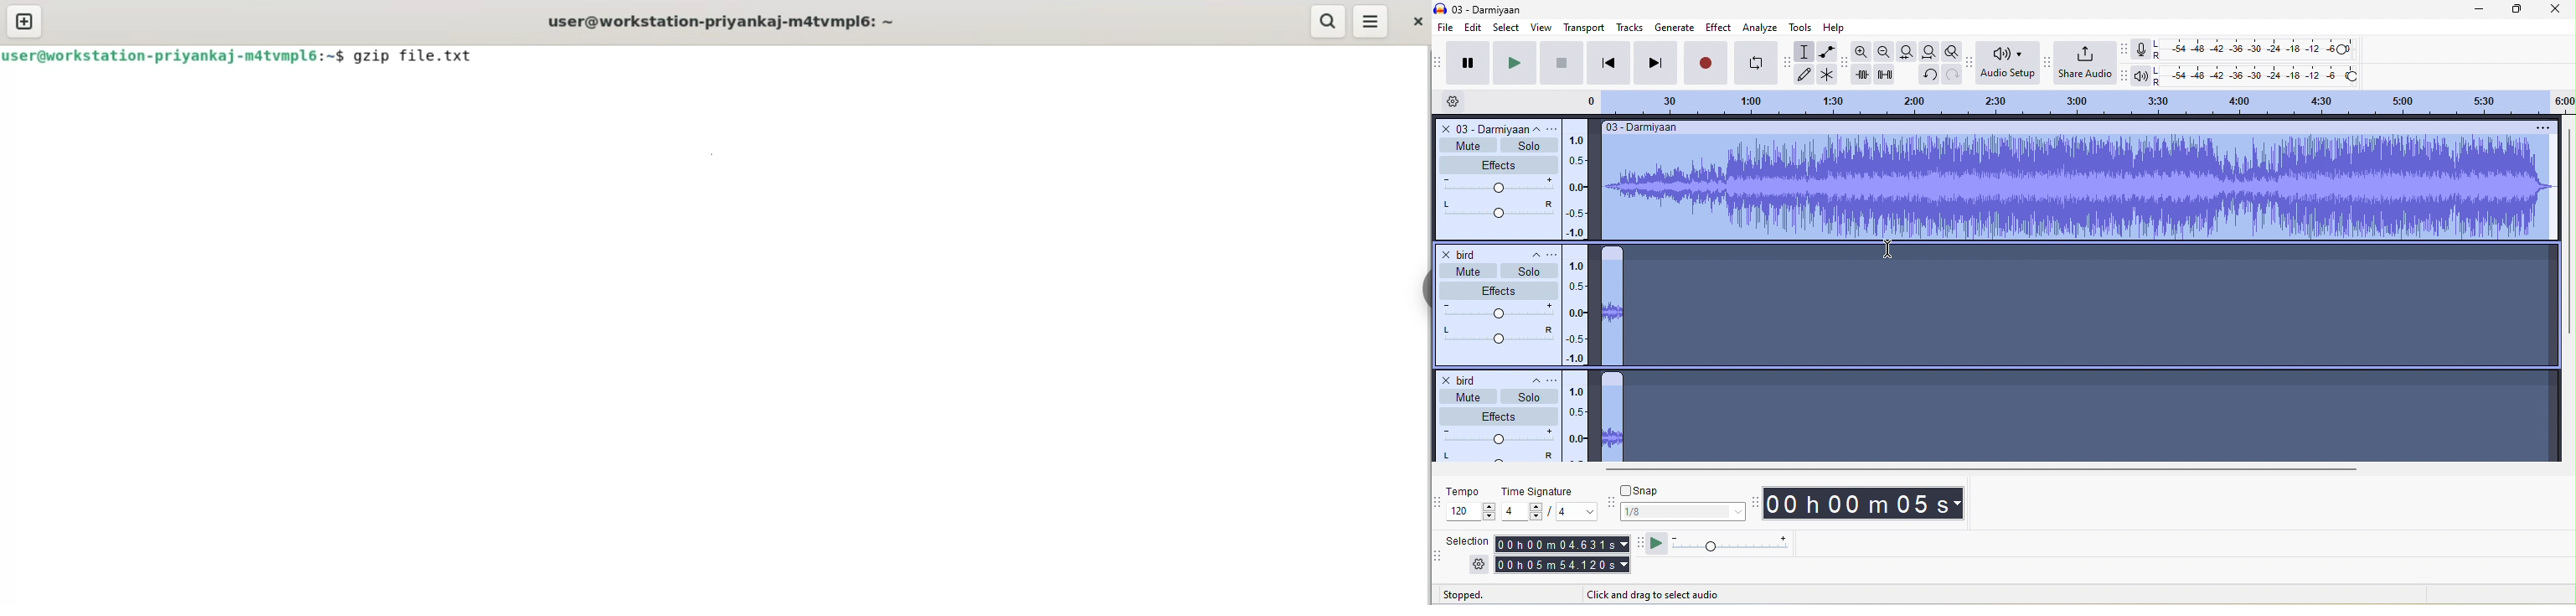 The height and width of the screenshot is (616, 2576). I want to click on share audio, so click(2088, 63).